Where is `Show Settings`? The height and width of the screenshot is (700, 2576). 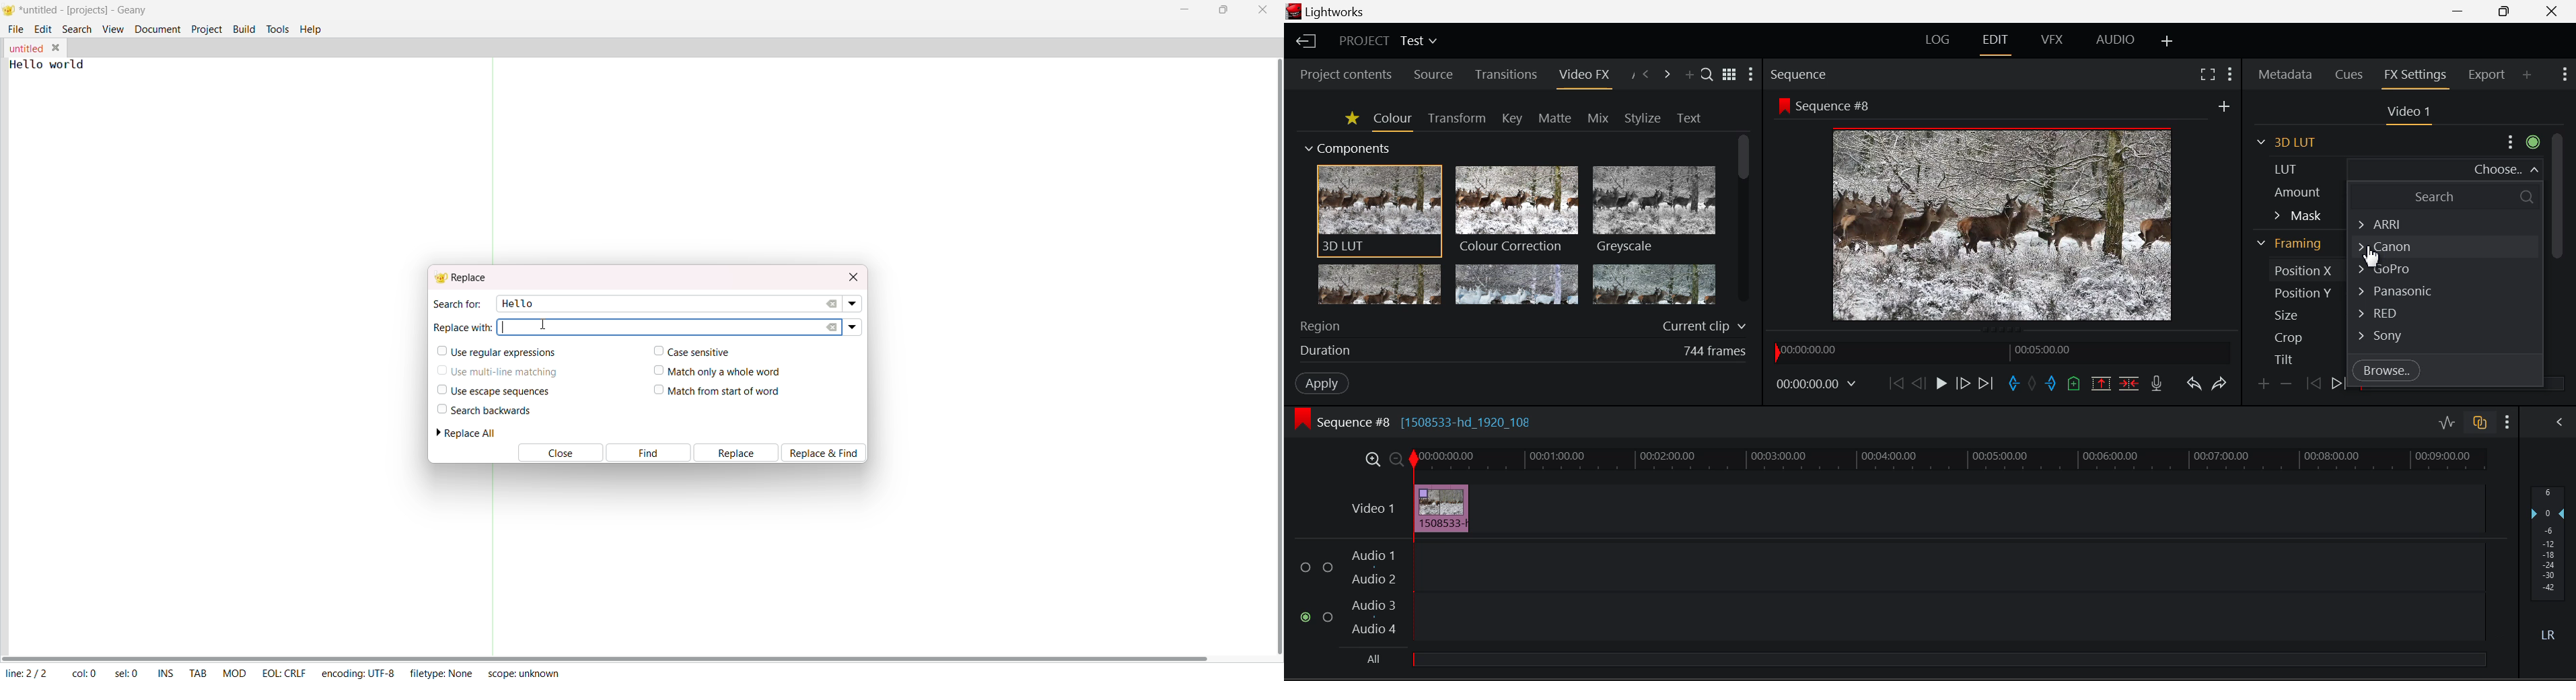
Show Settings is located at coordinates (1752, 75).